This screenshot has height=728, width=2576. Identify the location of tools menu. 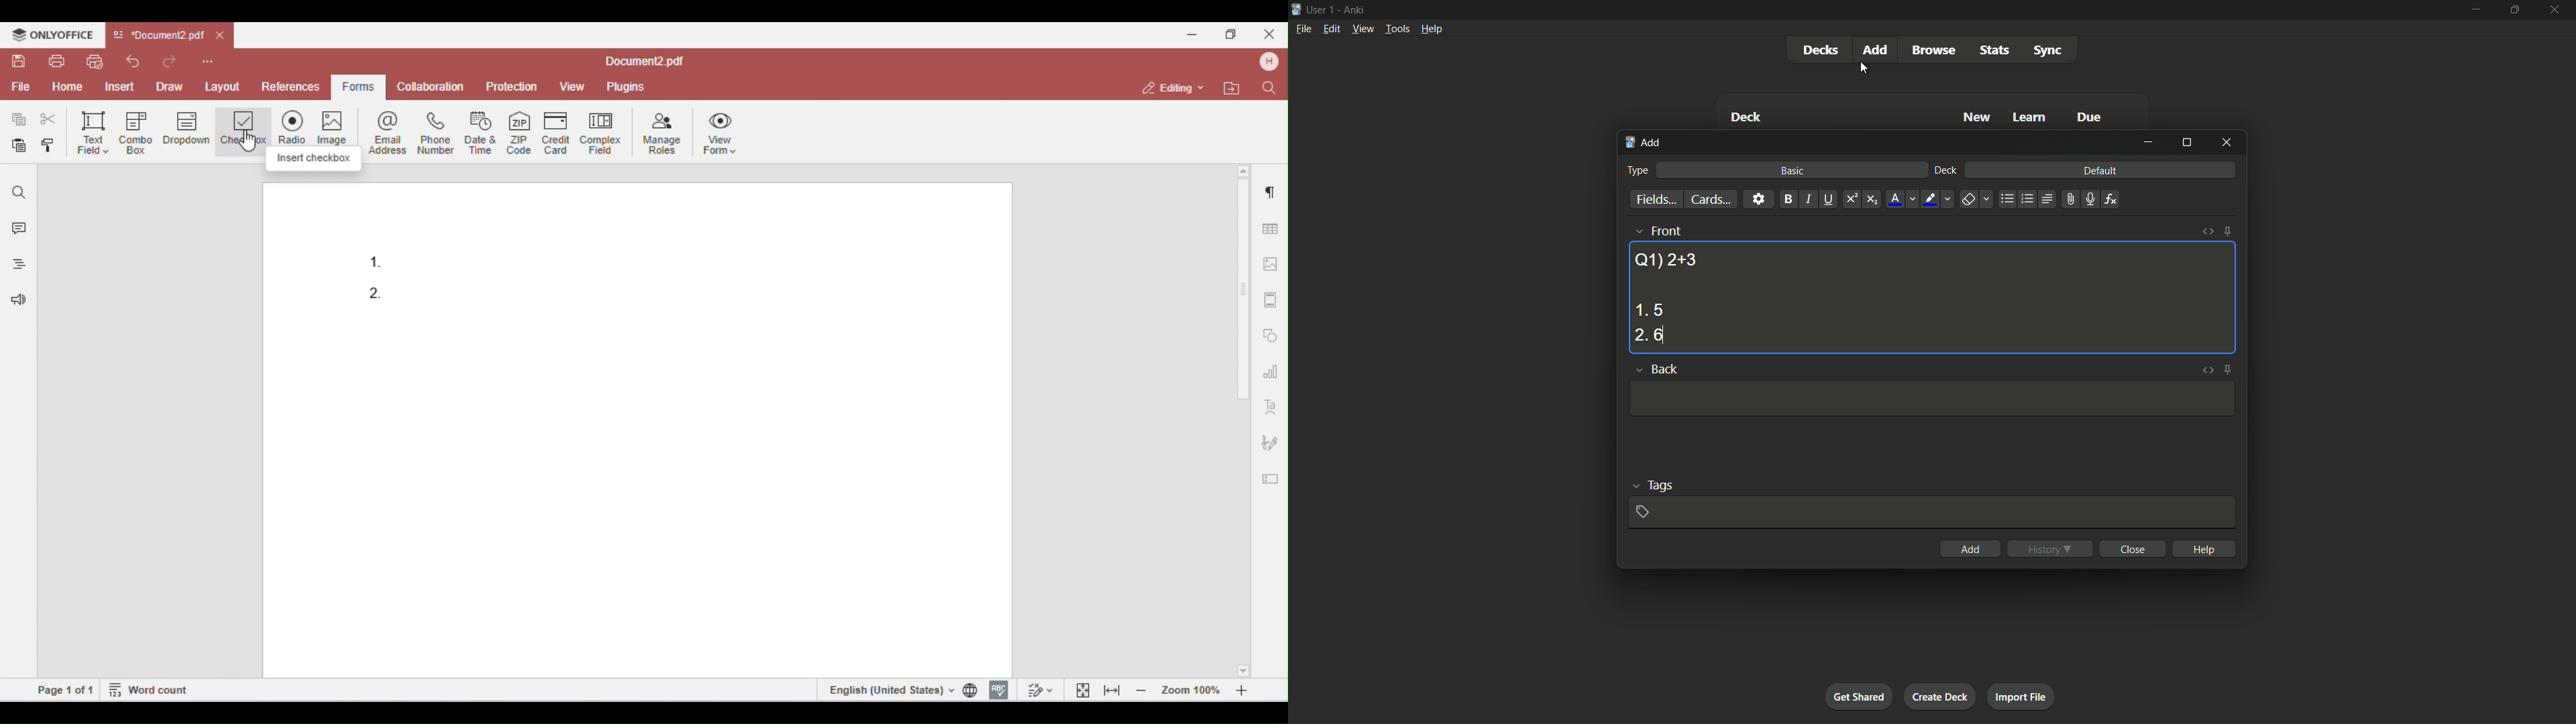
(1397, 28).